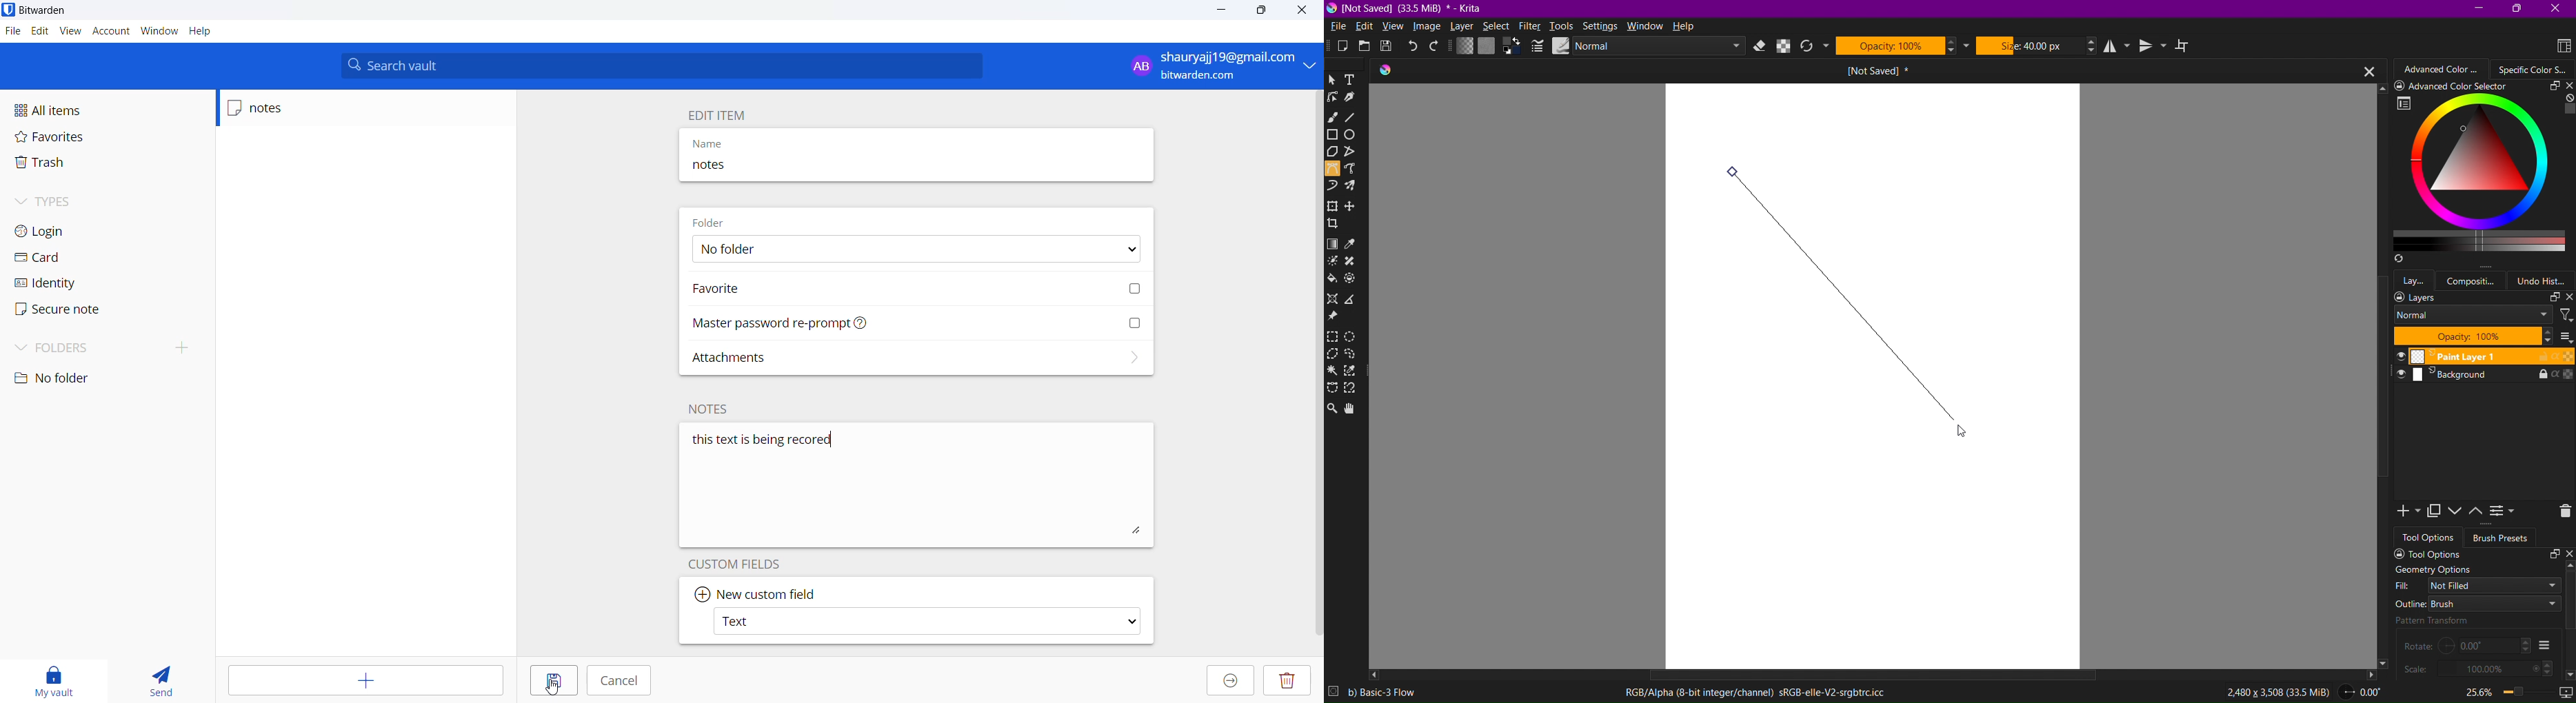  What do you see at coordinates (2482, 173) in the screenshot?
I see `Specific Color Selector` at bounding box center [2482, 173].